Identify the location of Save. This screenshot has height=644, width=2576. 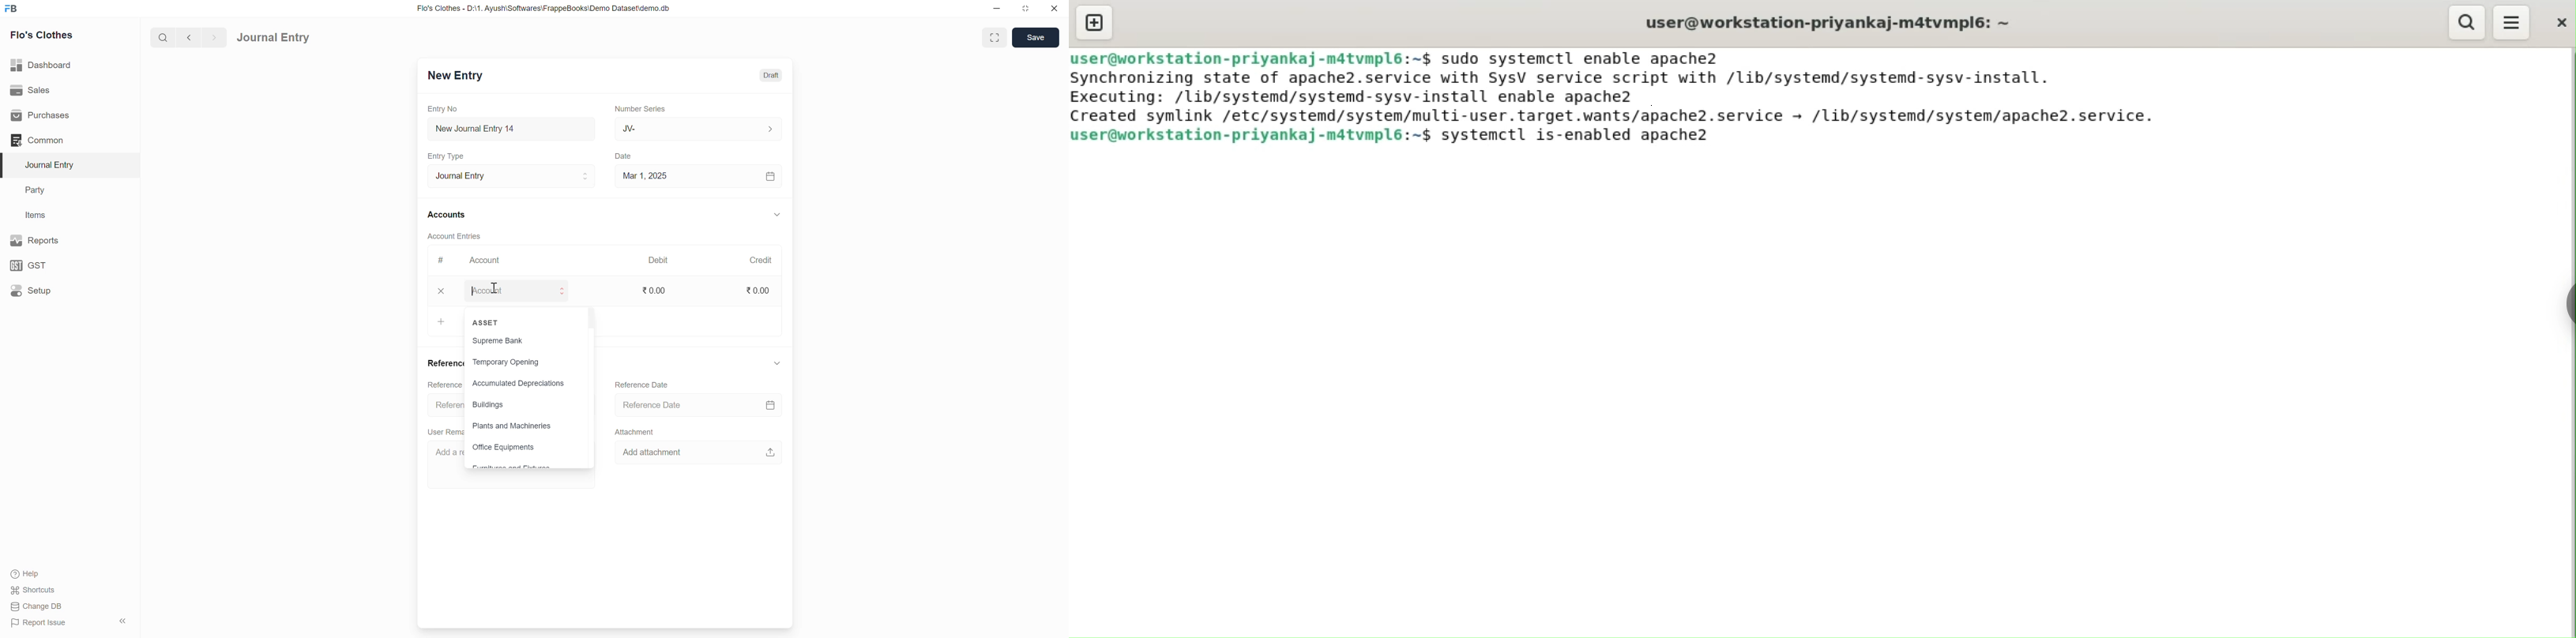
(1037, 38).